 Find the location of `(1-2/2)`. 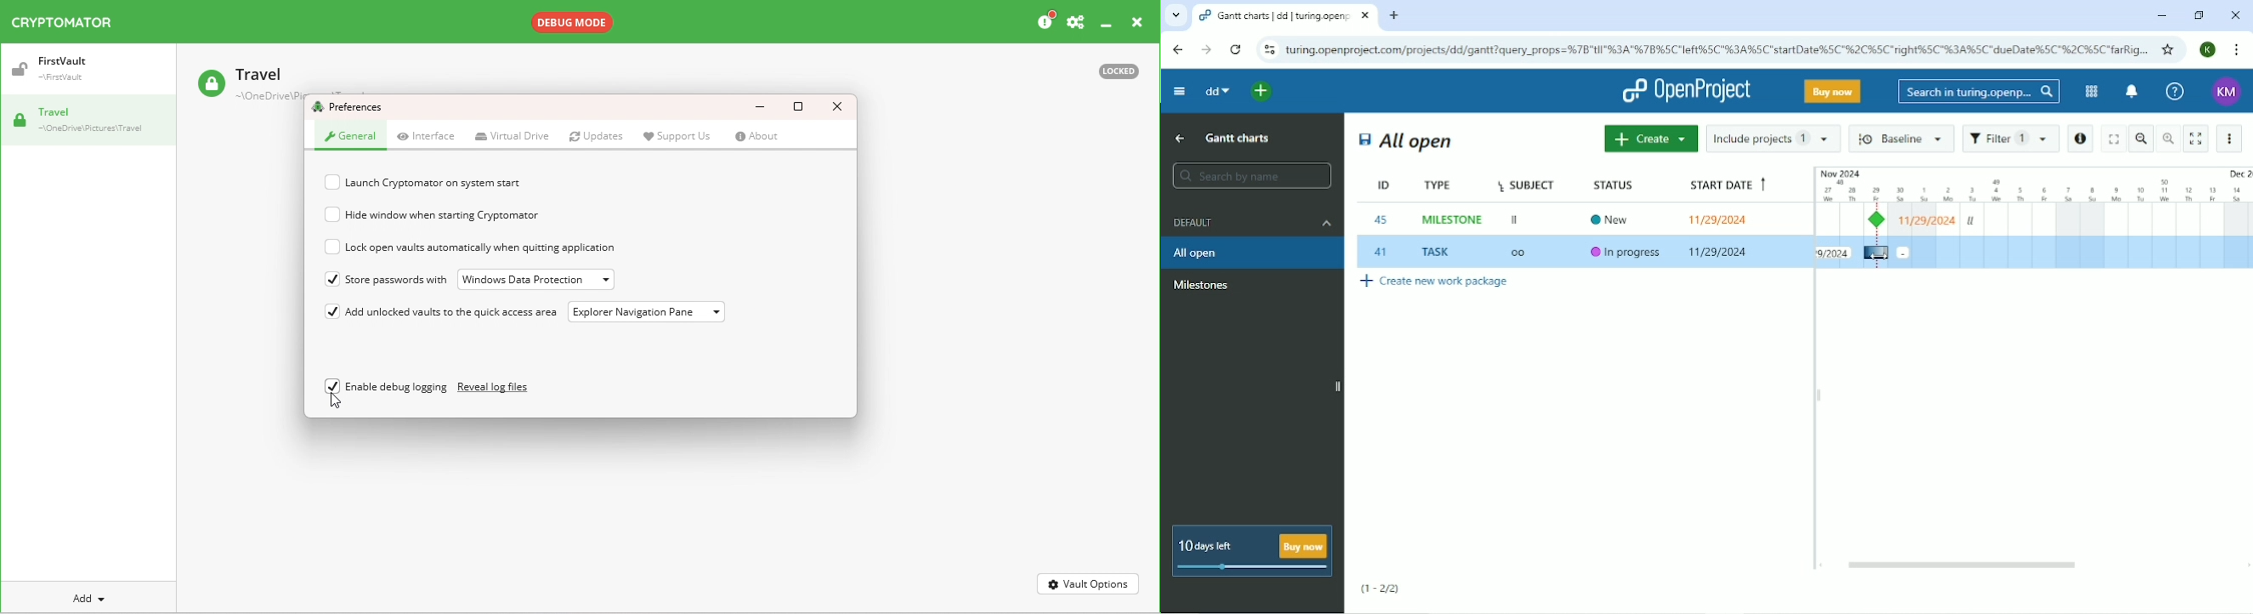

(1-2/2) is located at coordinates (1380, 589).